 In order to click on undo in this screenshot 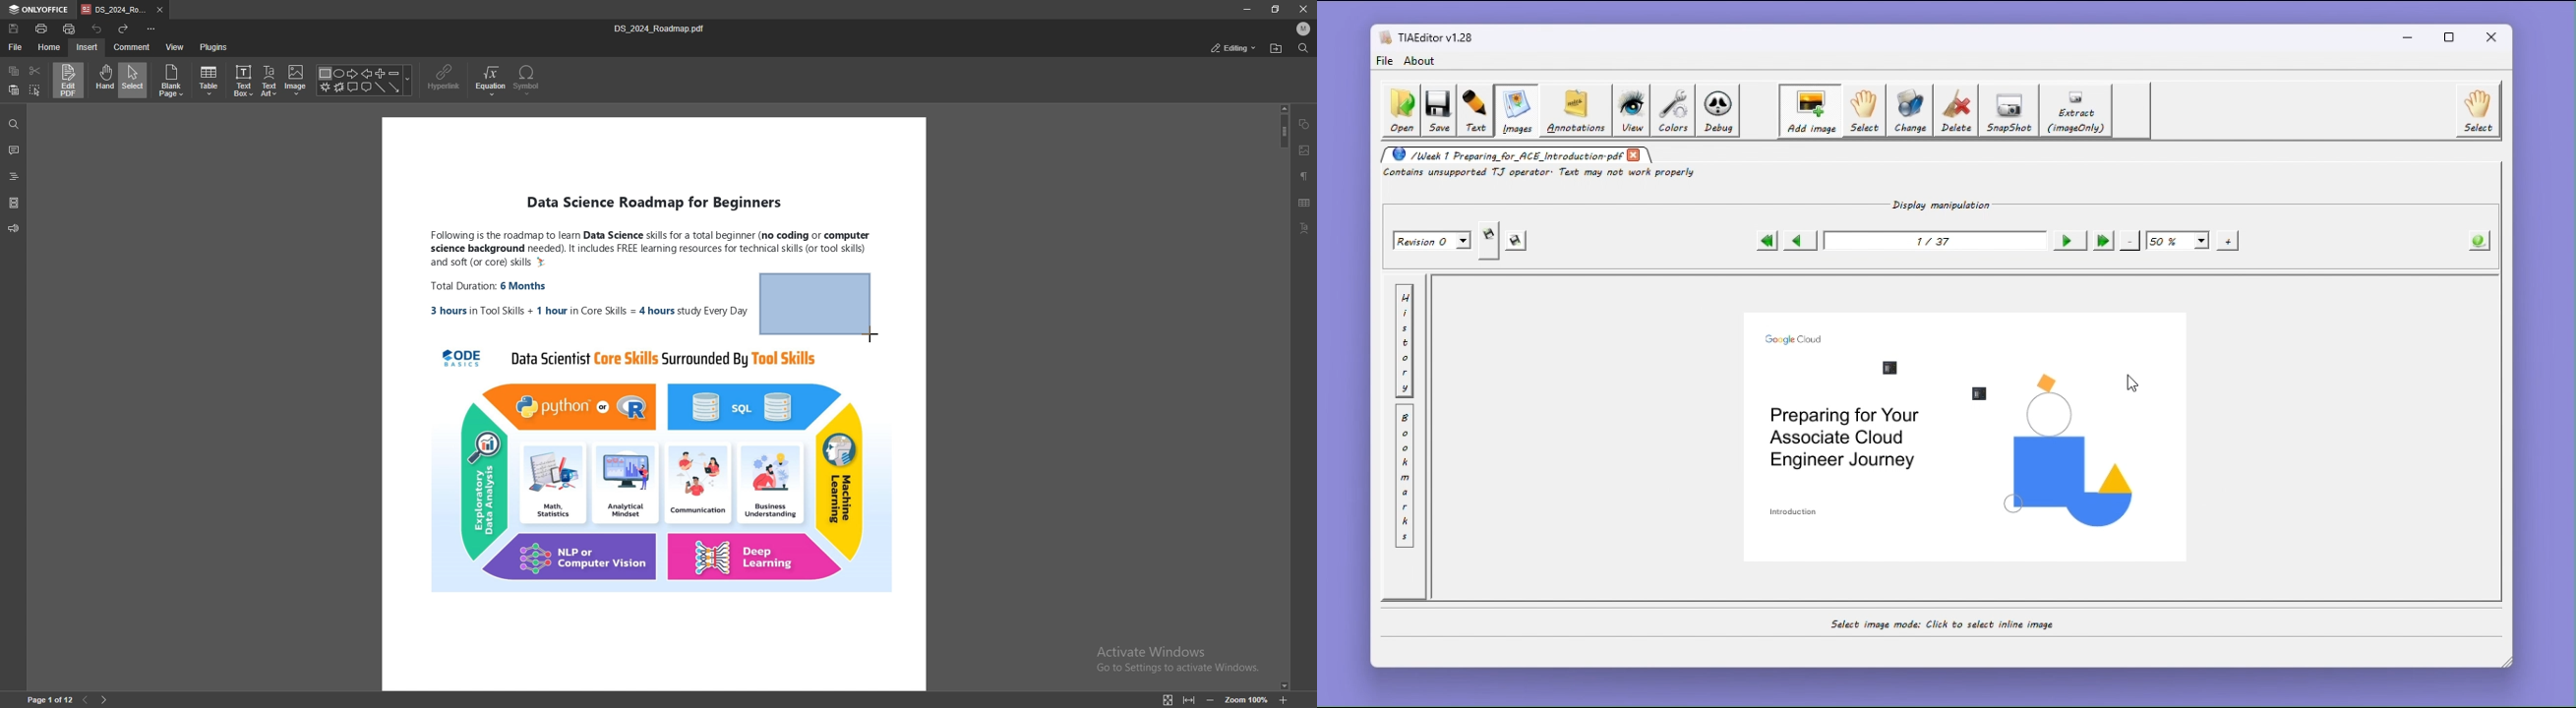, I will do `click(97, 27)`.